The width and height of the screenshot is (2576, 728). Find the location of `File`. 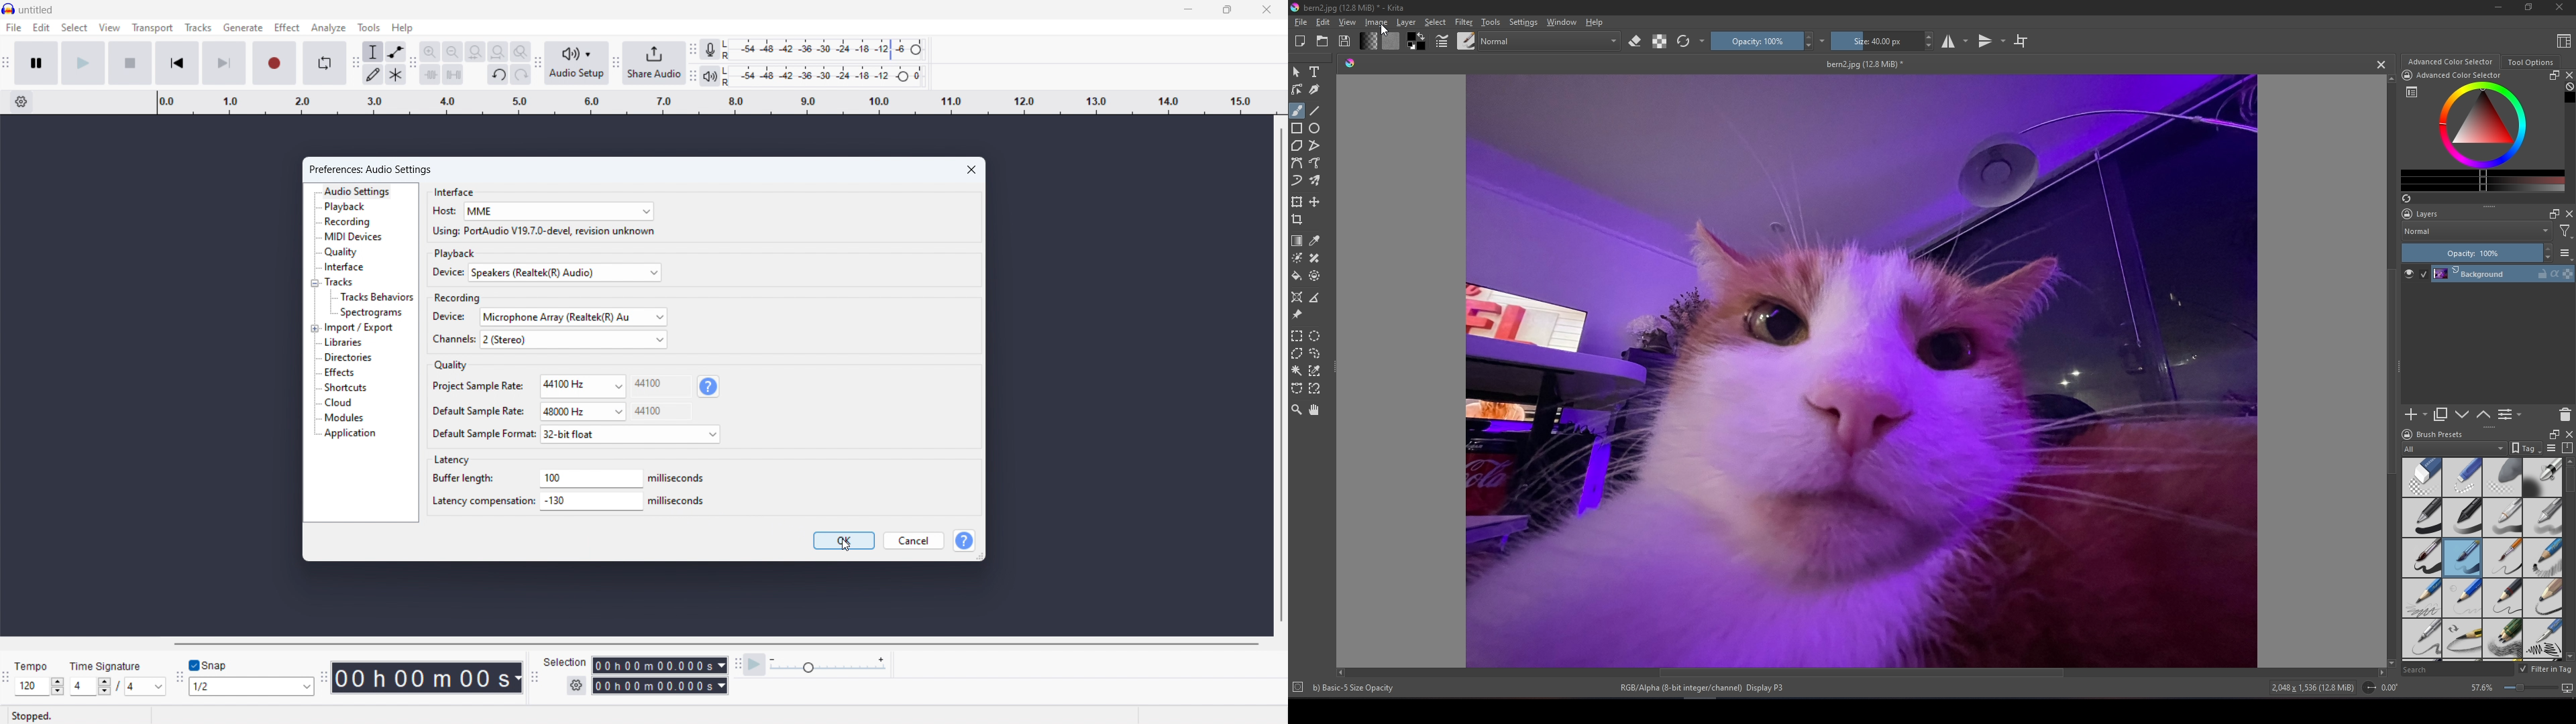

File is located at coordinates (1301, 23).